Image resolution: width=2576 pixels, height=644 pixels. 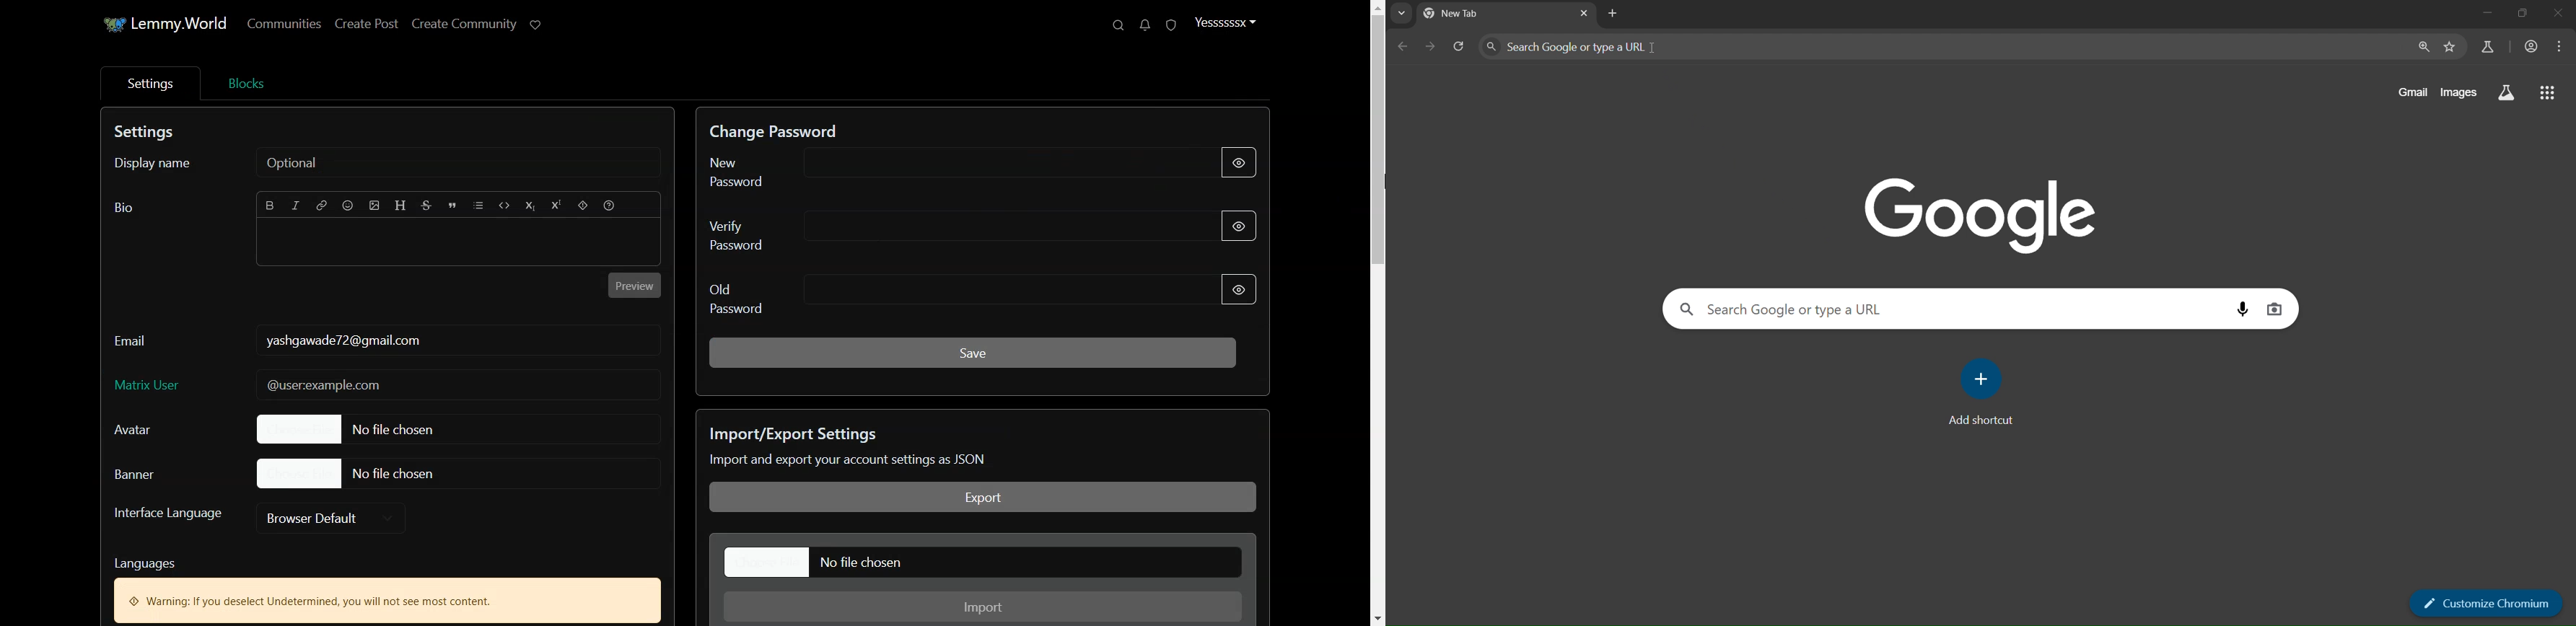 I want to click on Upload Image, so click(x=374, y=206).